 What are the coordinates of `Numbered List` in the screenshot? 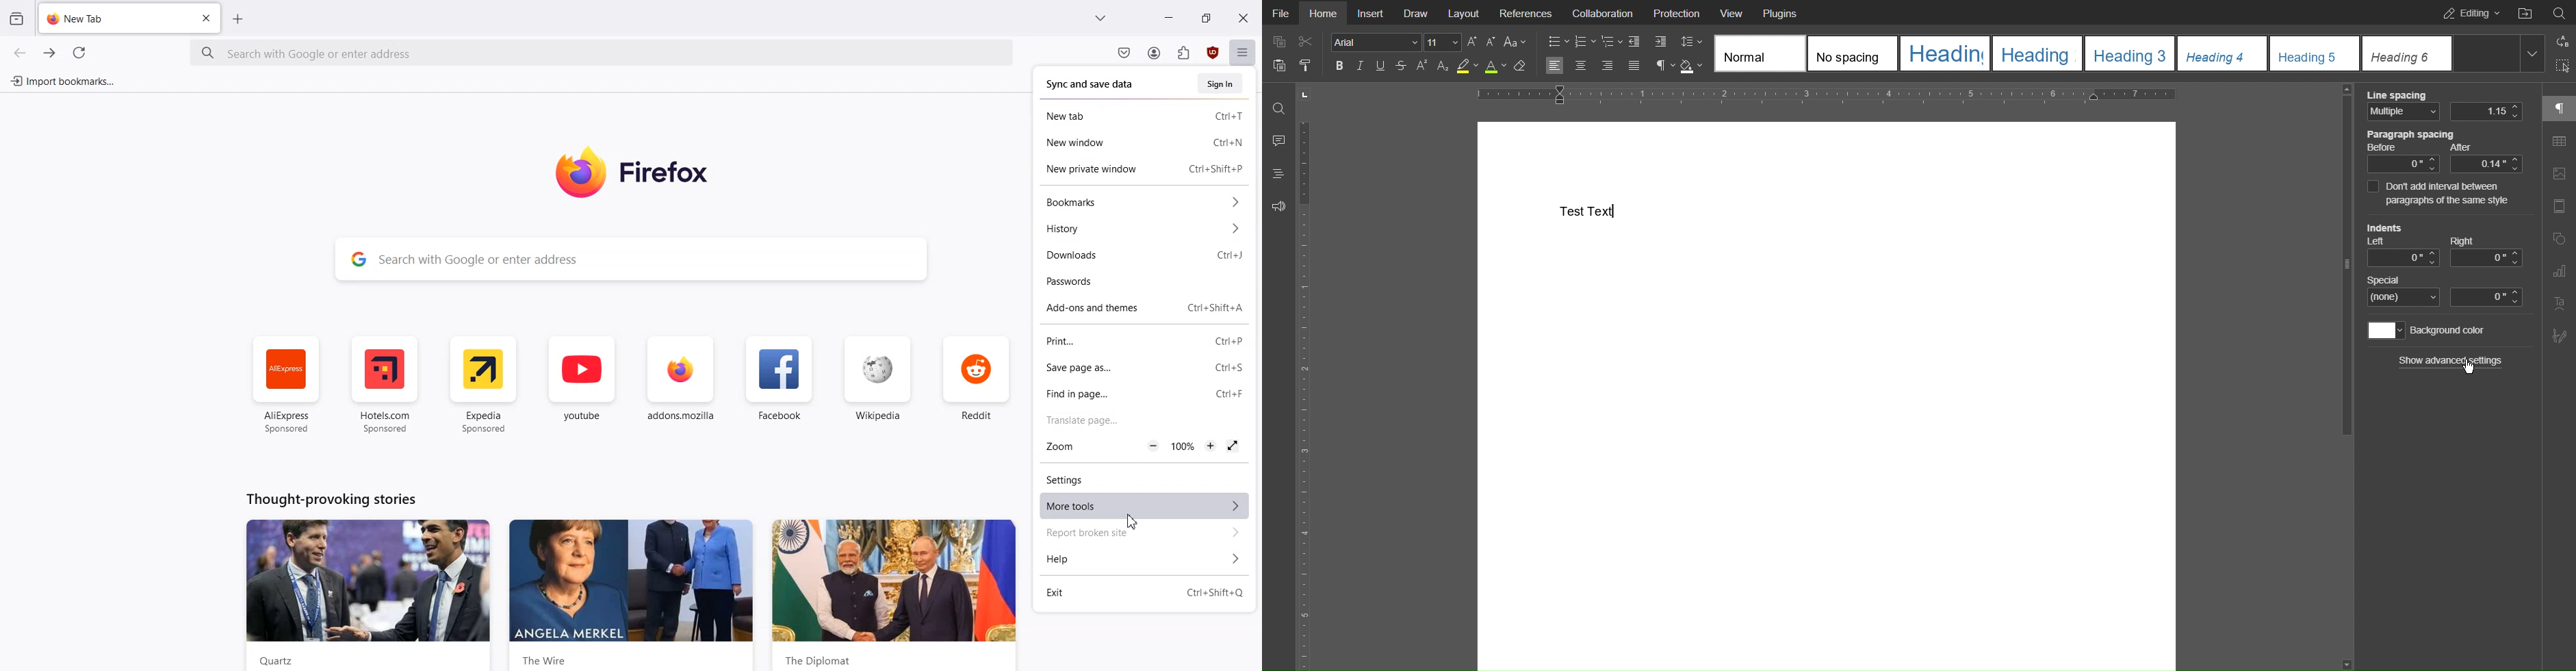 It's located at (1584, 42).